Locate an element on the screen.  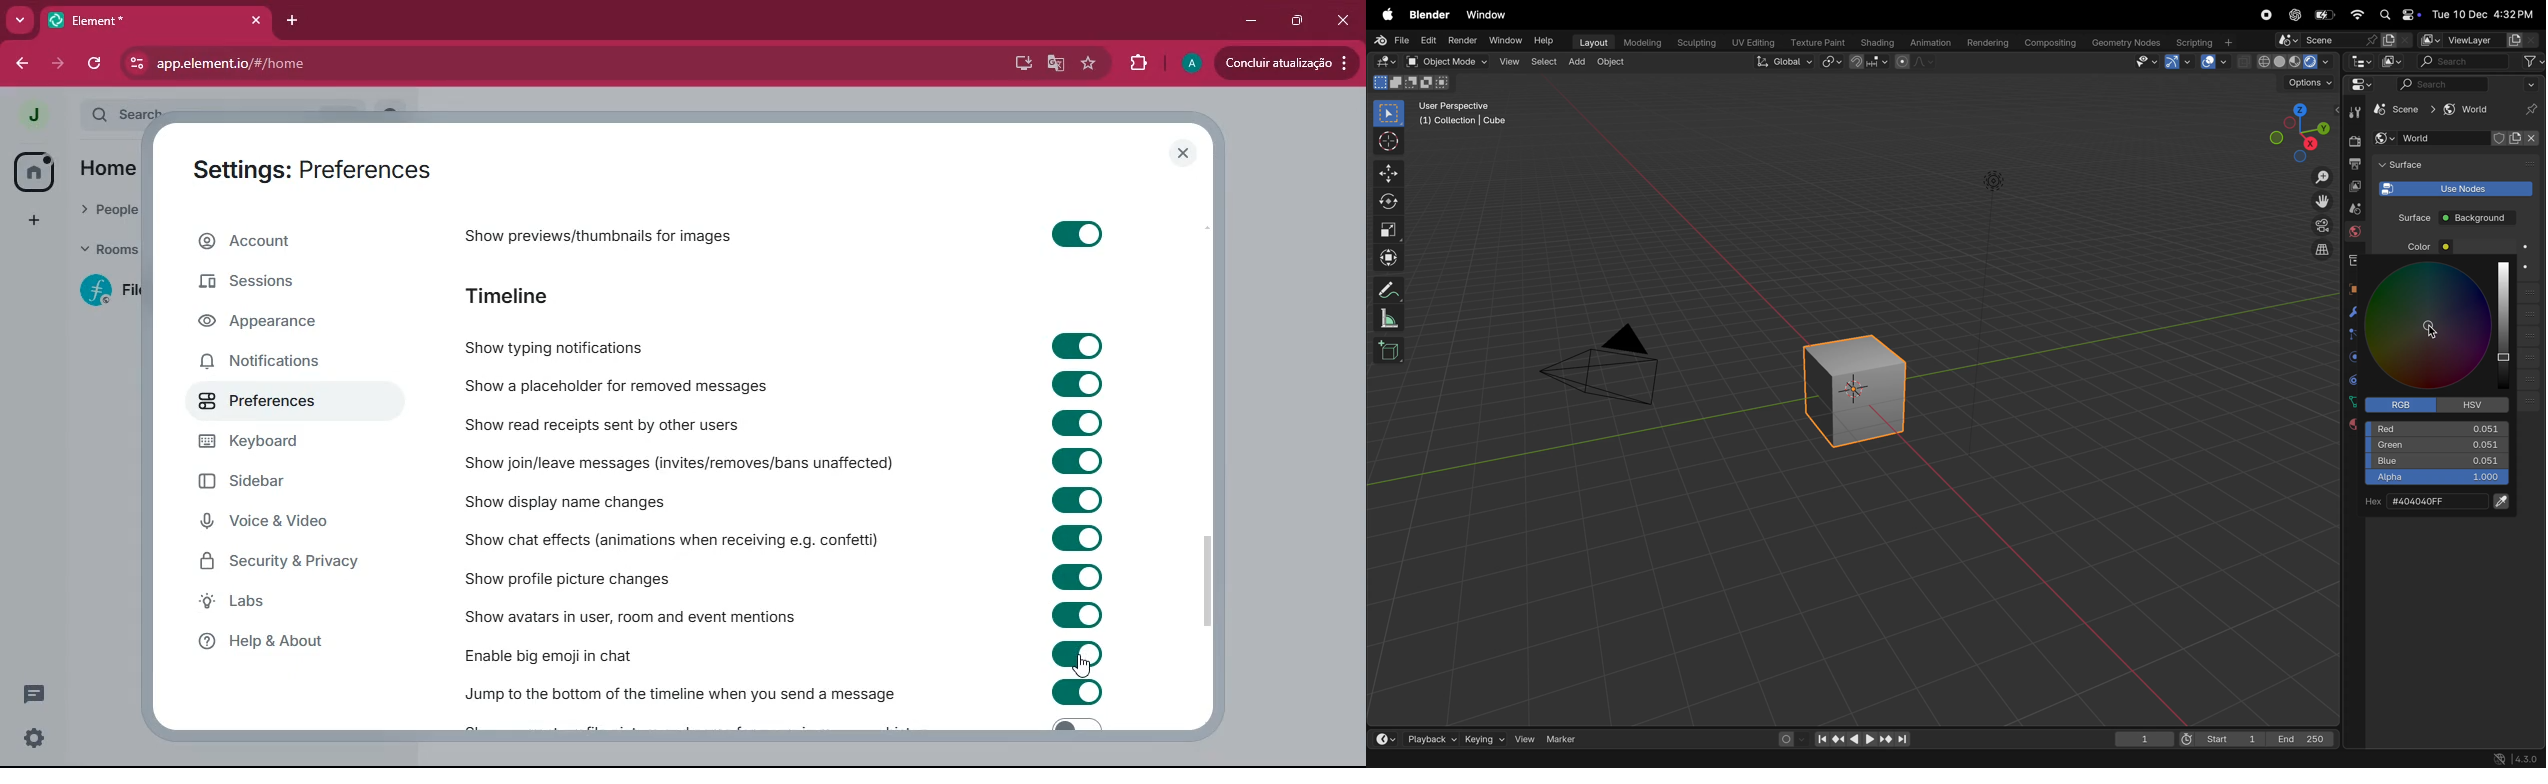
Vertical scrollbar is located at coordinates (1215, 580).